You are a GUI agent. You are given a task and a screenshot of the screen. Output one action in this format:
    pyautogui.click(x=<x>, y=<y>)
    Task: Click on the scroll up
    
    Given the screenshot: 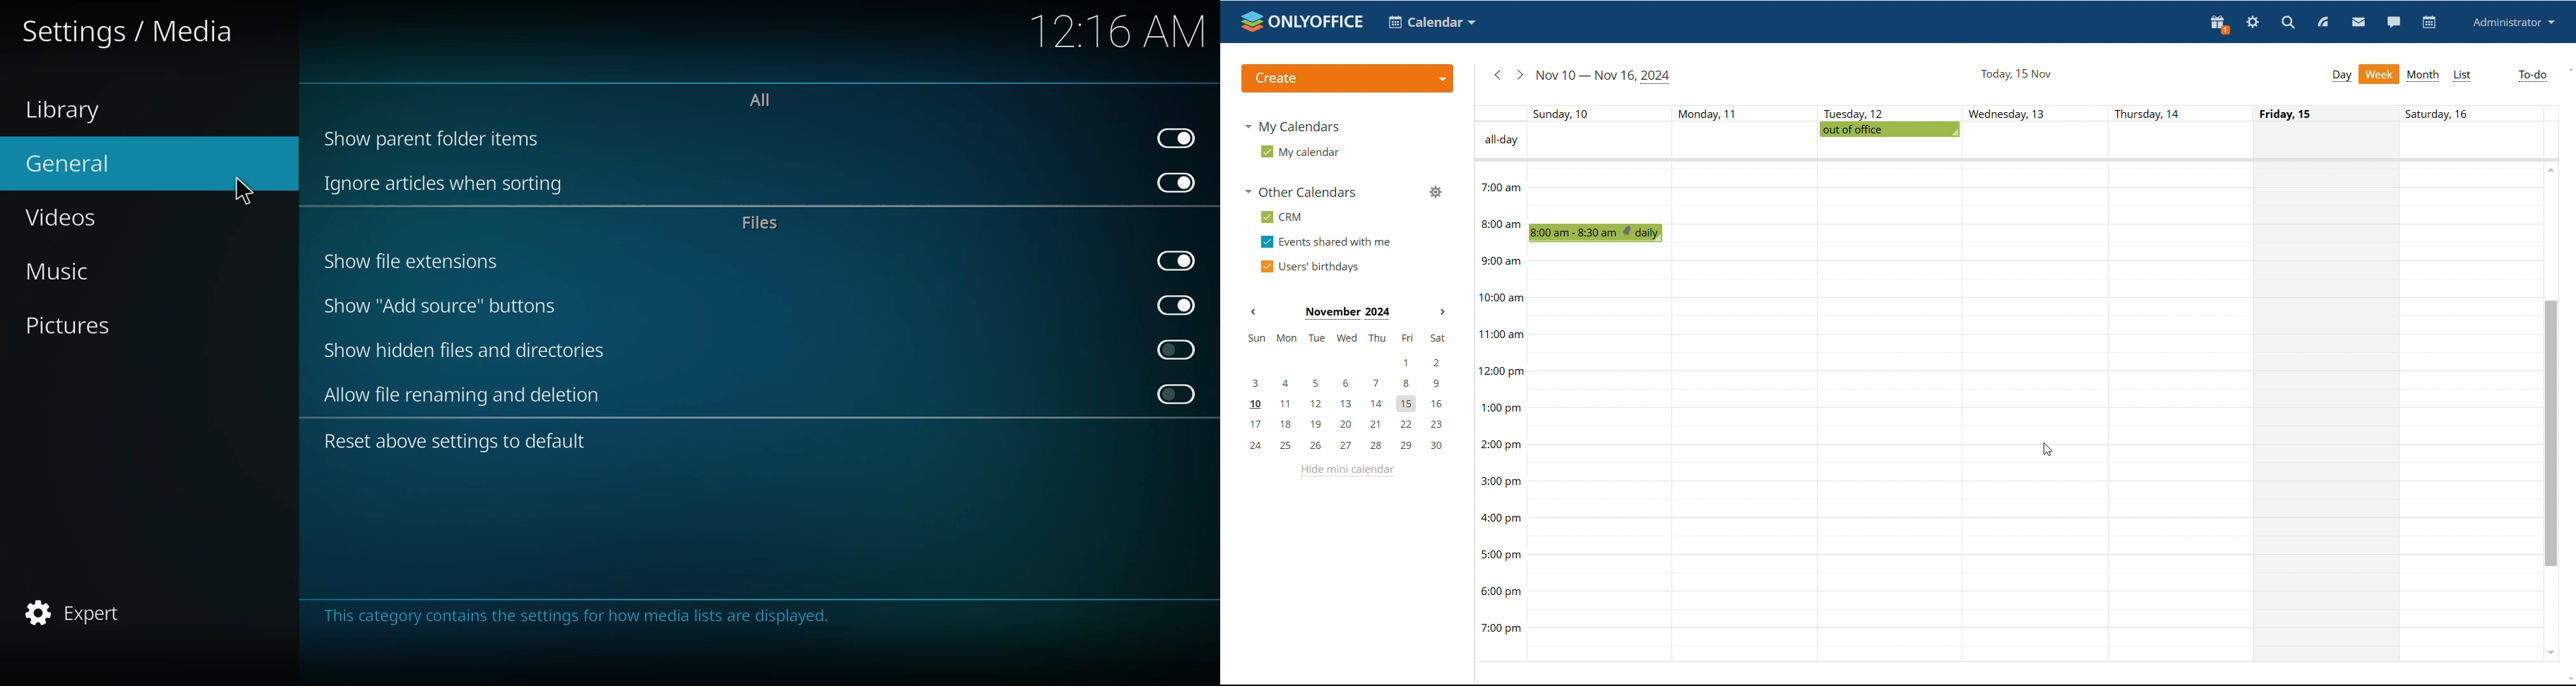 What is the action you would take?
    pyautogui.click(x=2550, y=169)
    